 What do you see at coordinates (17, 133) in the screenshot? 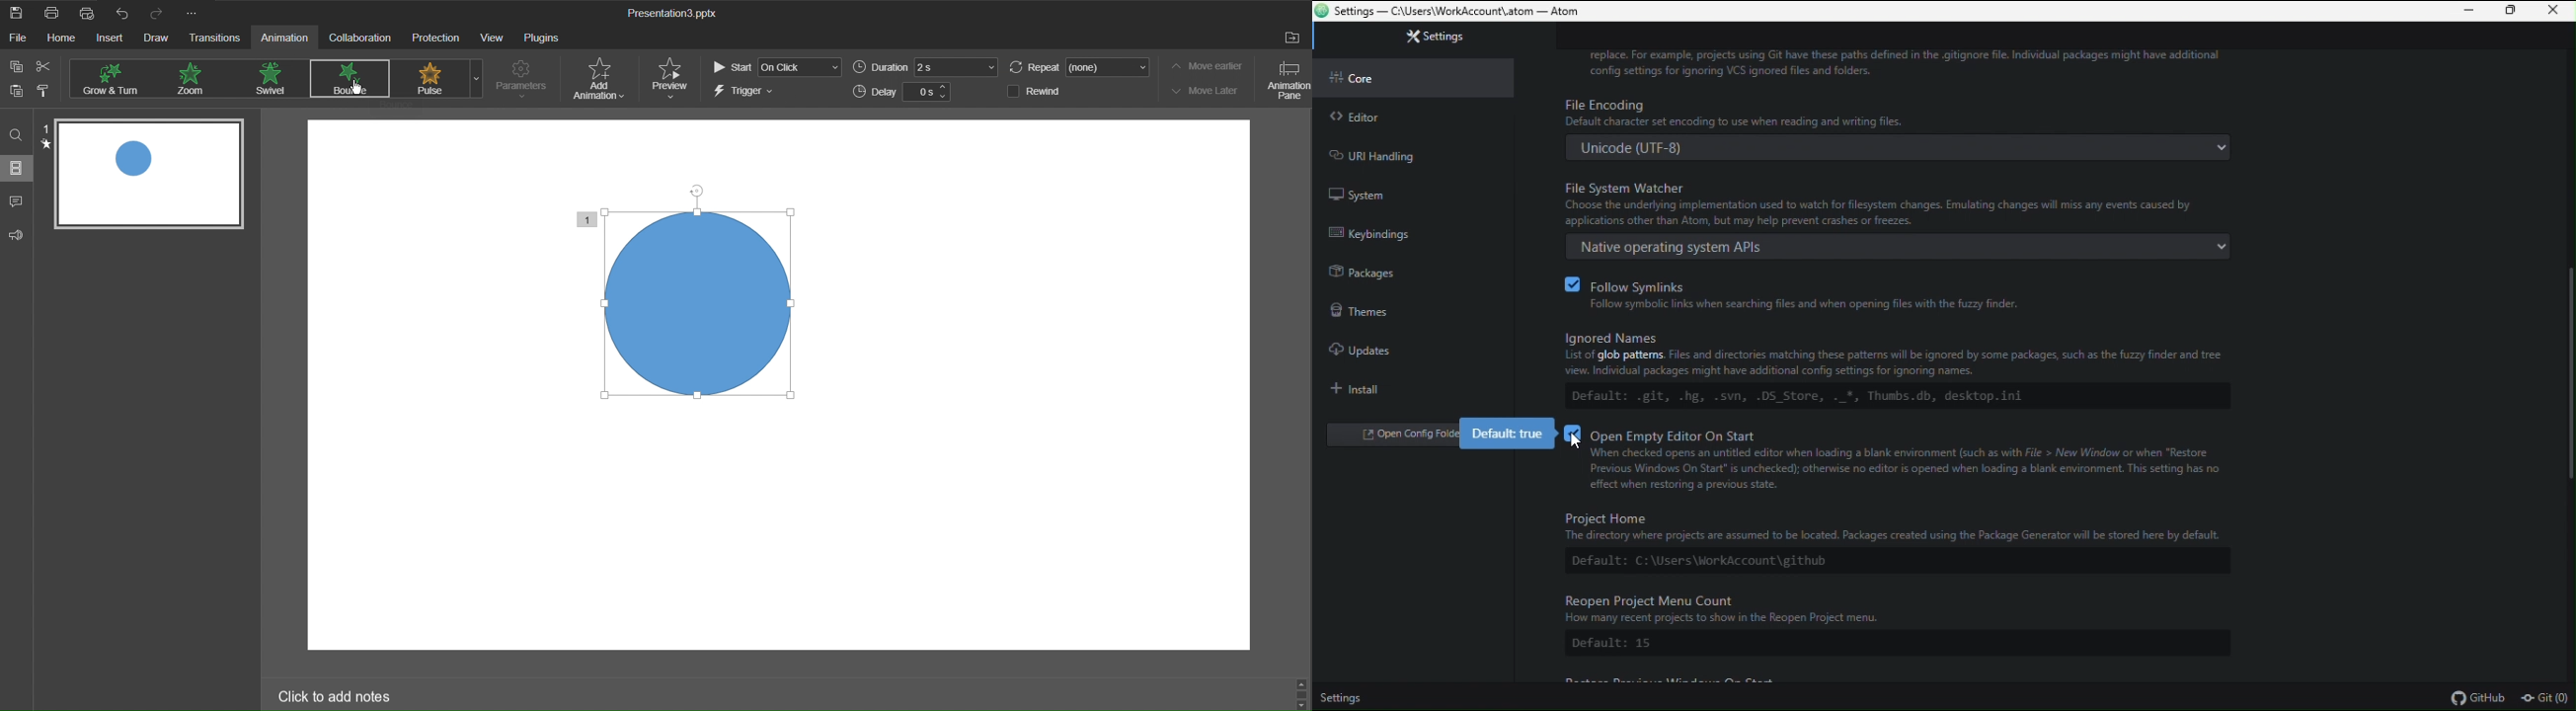
I see `Find` at bounding box center [17, 133].